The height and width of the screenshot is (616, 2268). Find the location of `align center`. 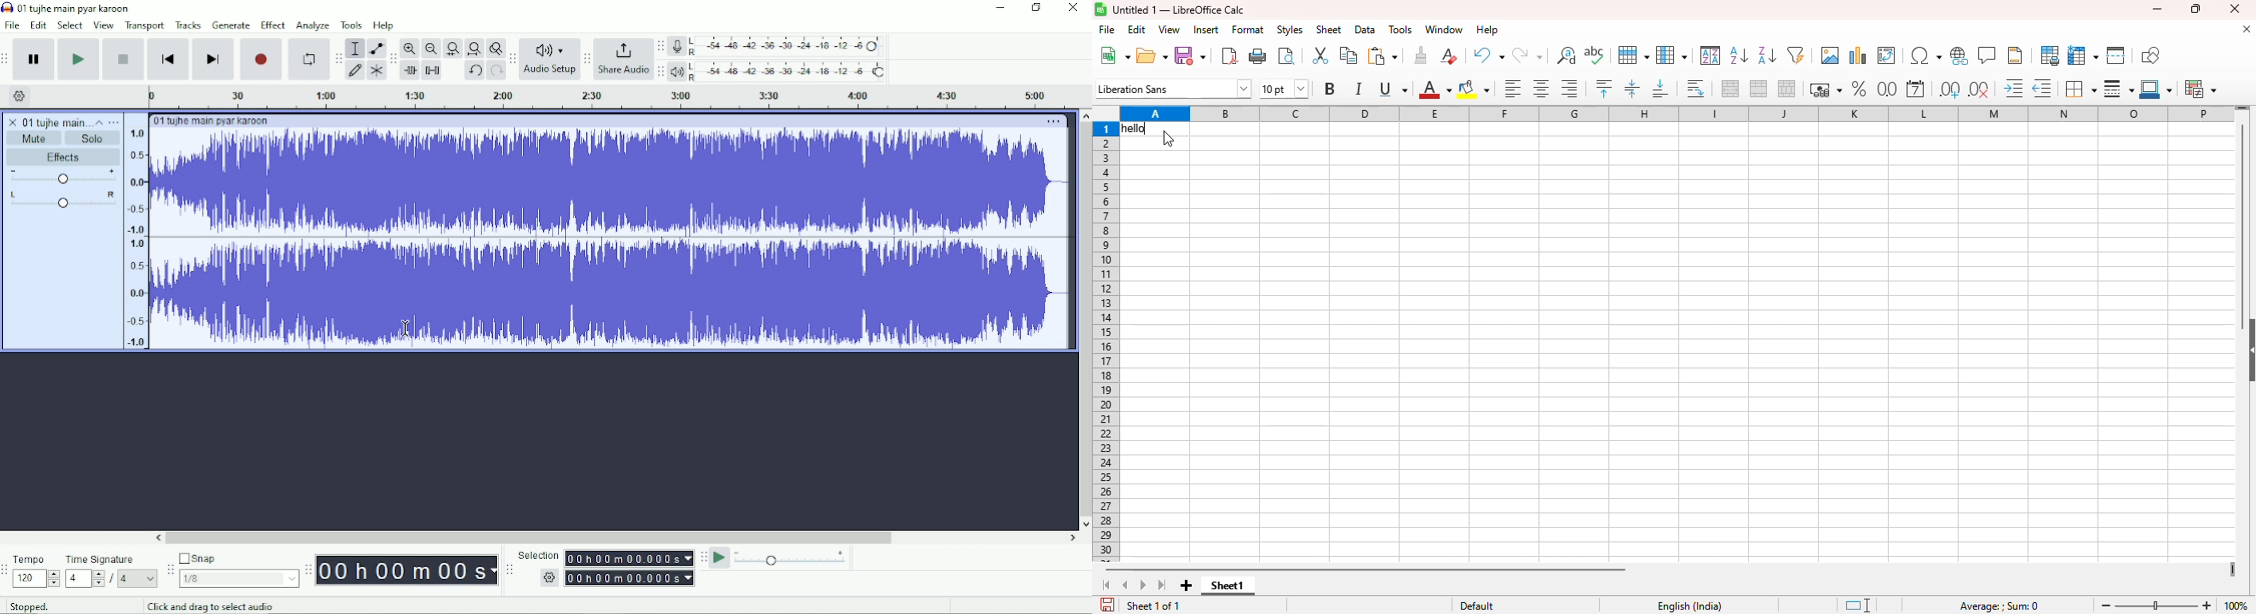

align center is located at coordinates (1541, 88).